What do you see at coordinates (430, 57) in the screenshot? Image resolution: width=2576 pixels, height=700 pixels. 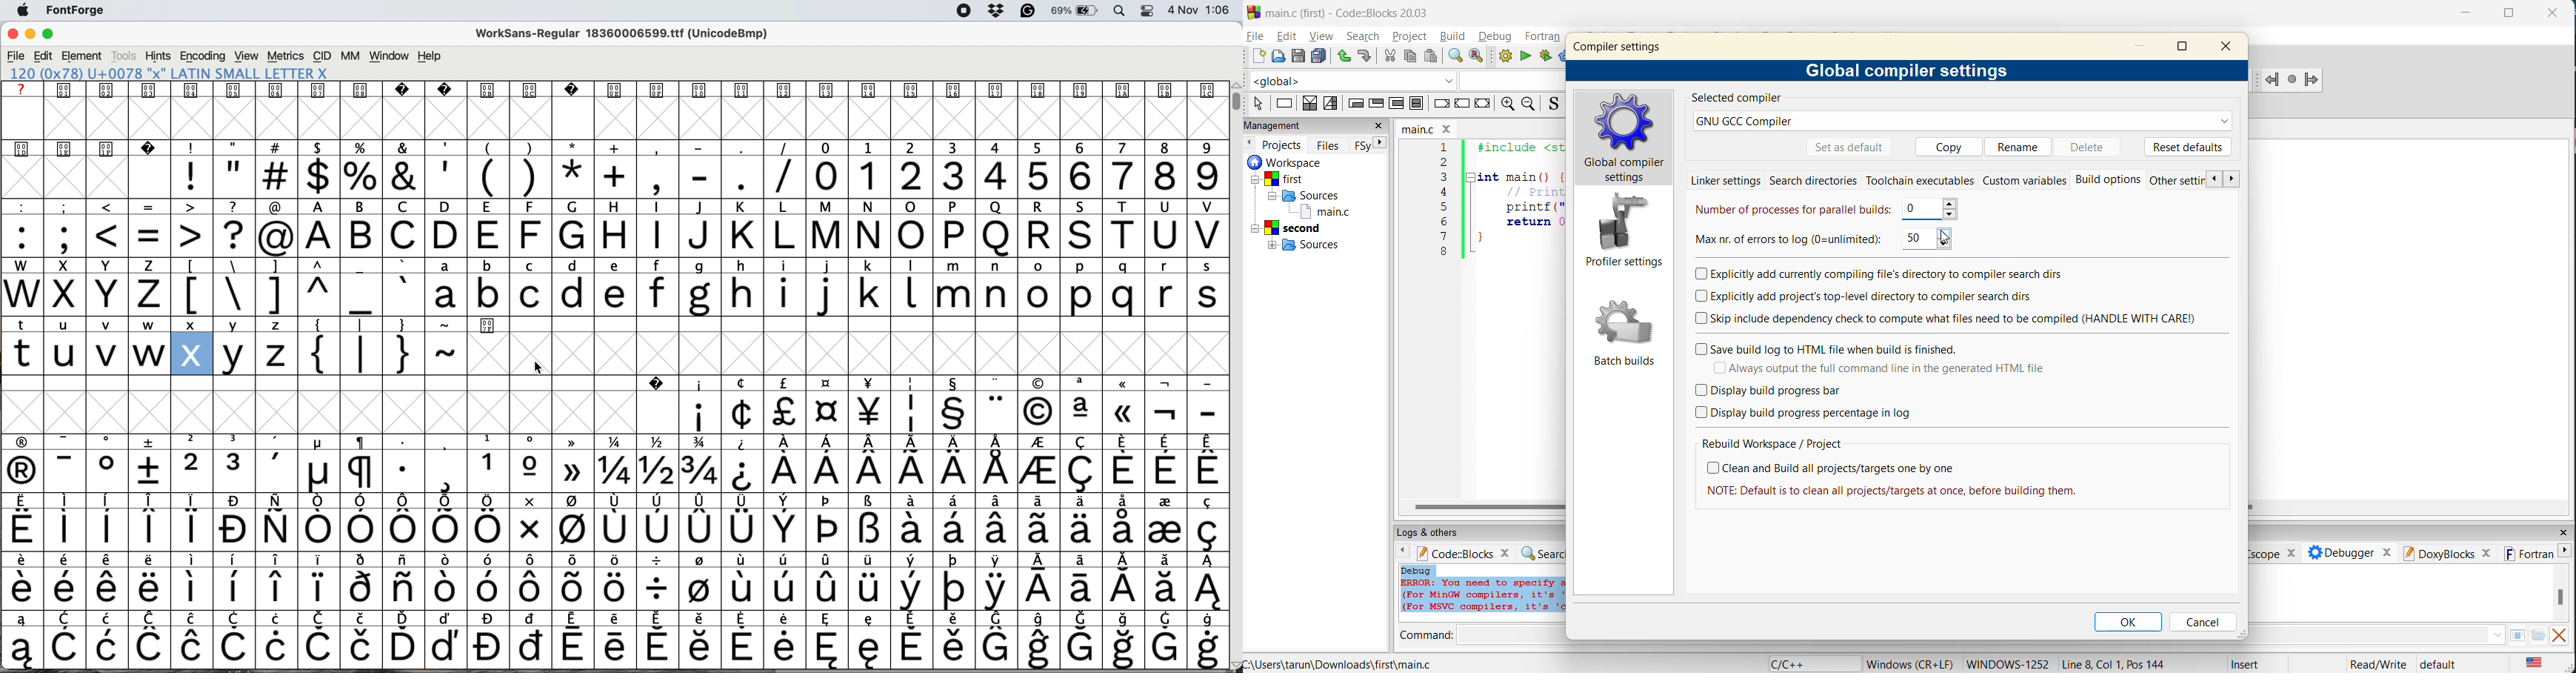 I see `help` at bounding box center [430, 57].